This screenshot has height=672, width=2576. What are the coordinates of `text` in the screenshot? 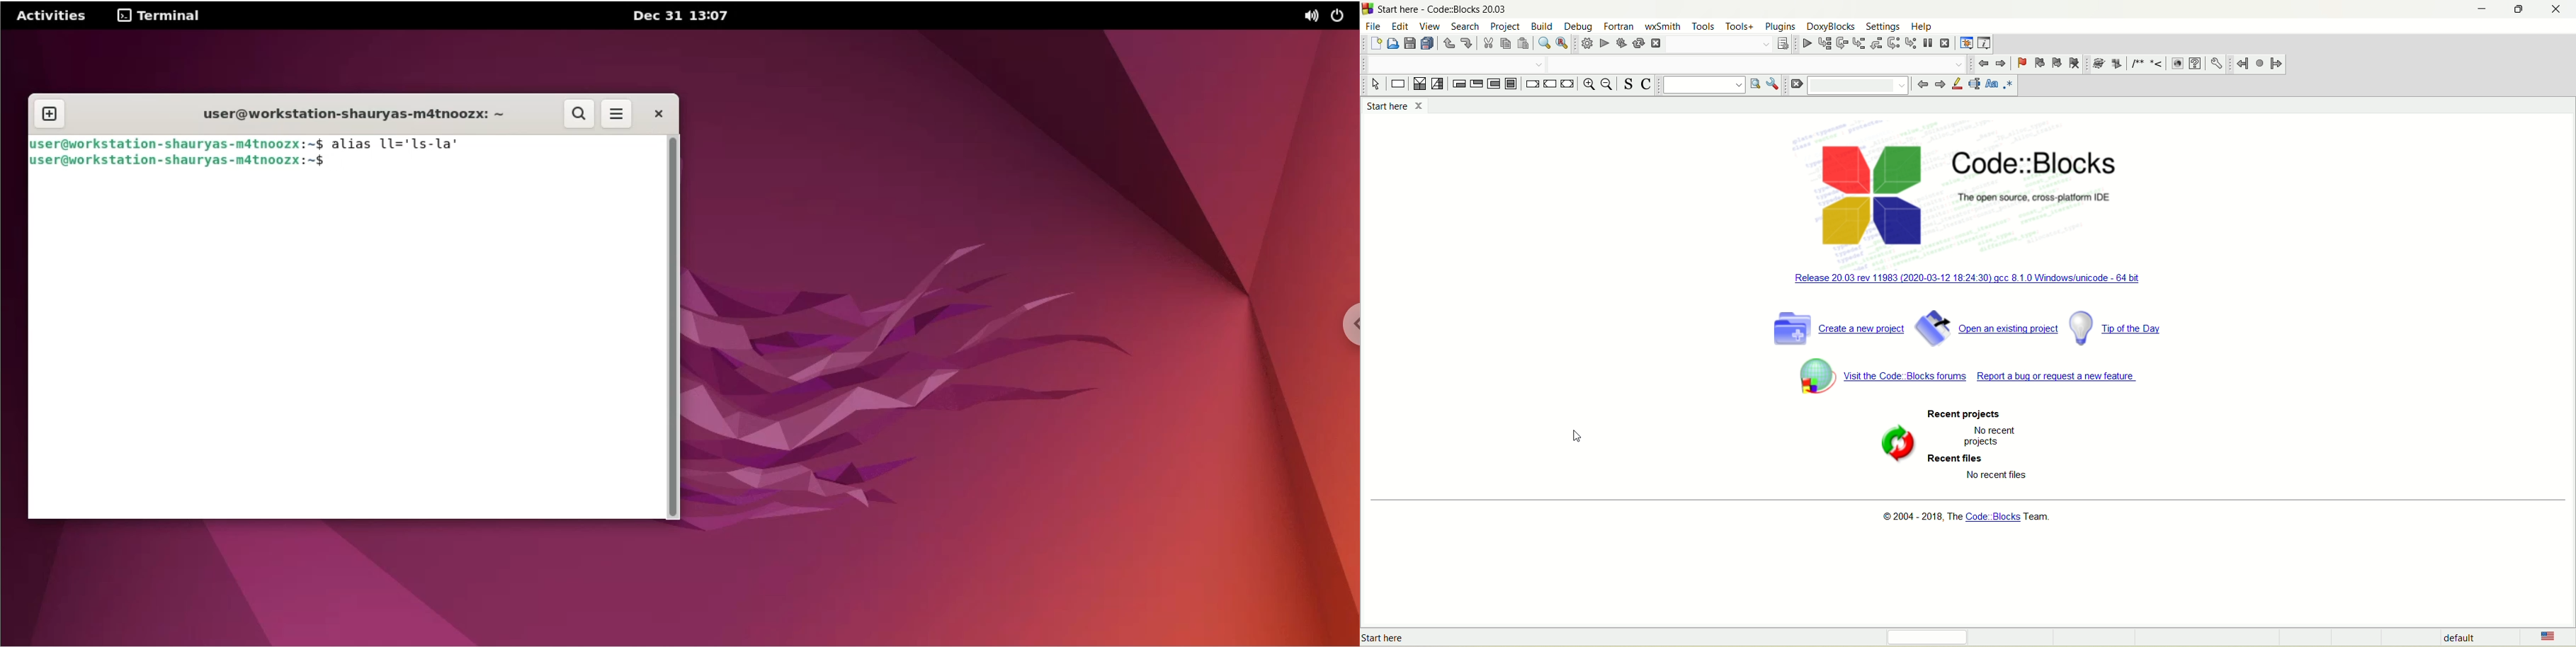 It's located at (1390, 638).